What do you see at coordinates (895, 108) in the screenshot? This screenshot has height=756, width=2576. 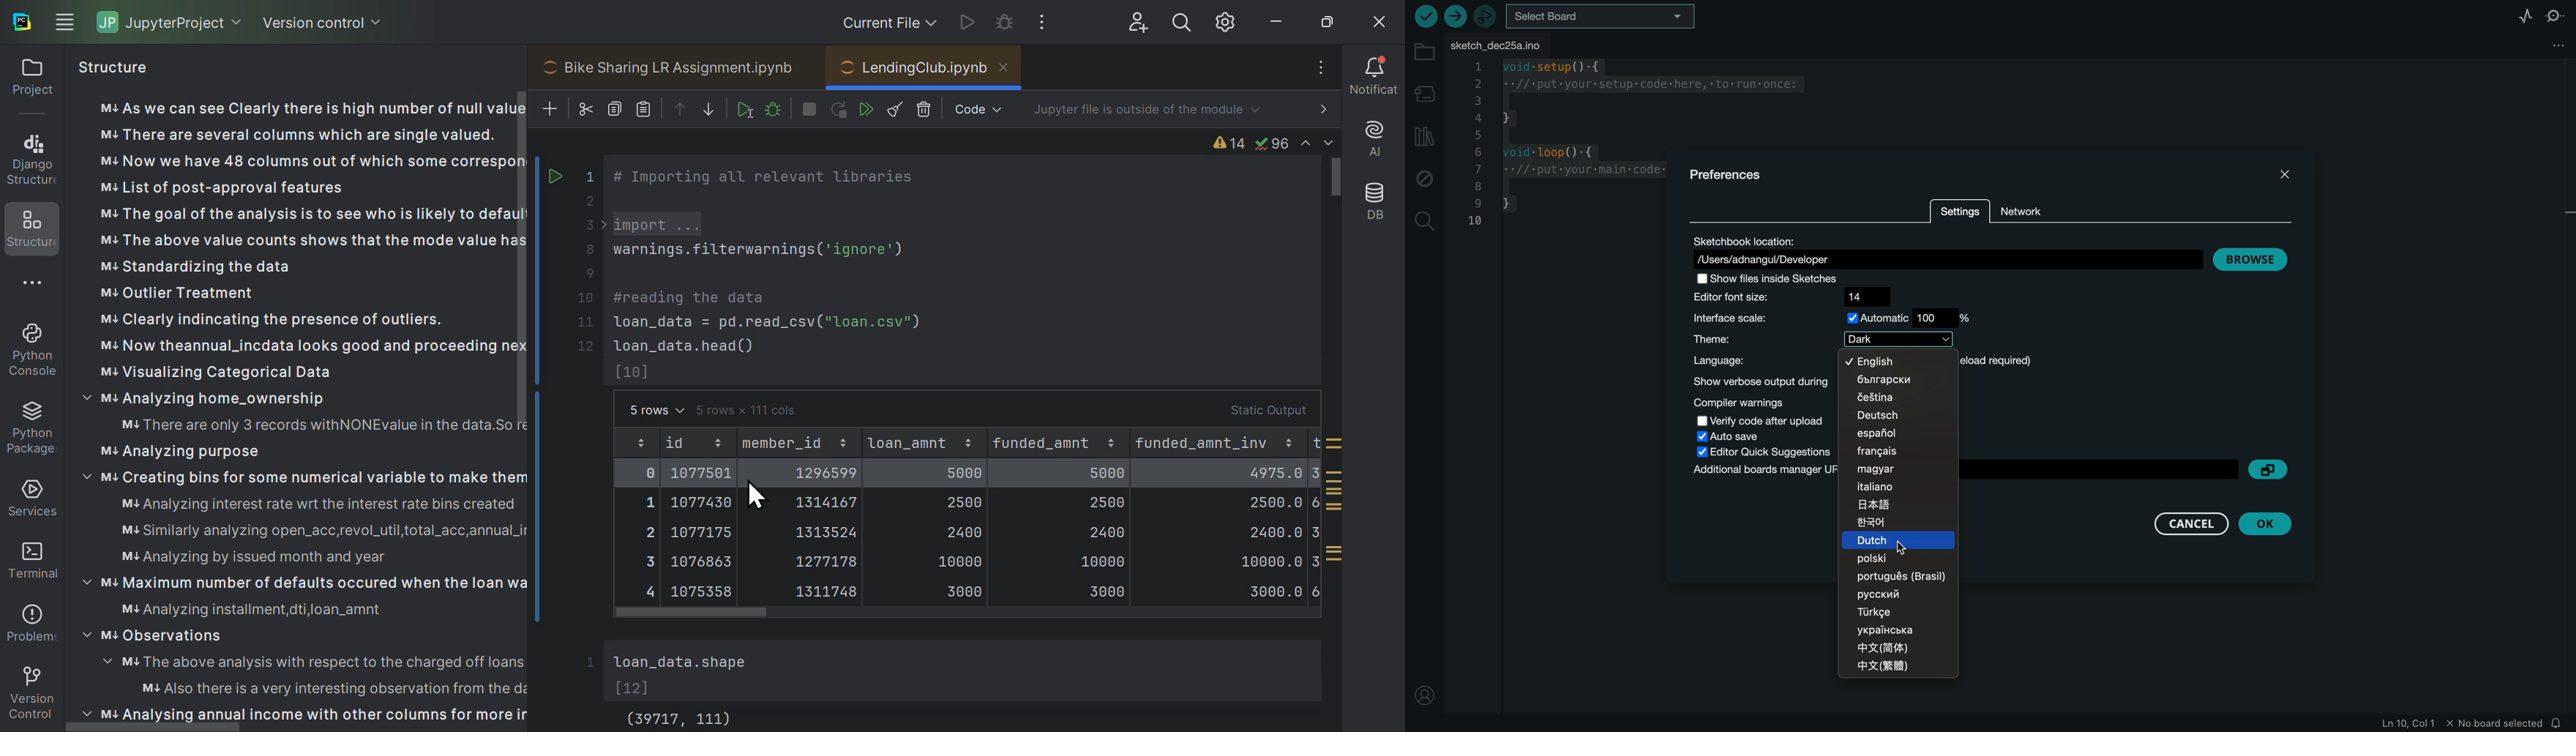 I see `Clear all outputs` at bounding box center [895, 108].